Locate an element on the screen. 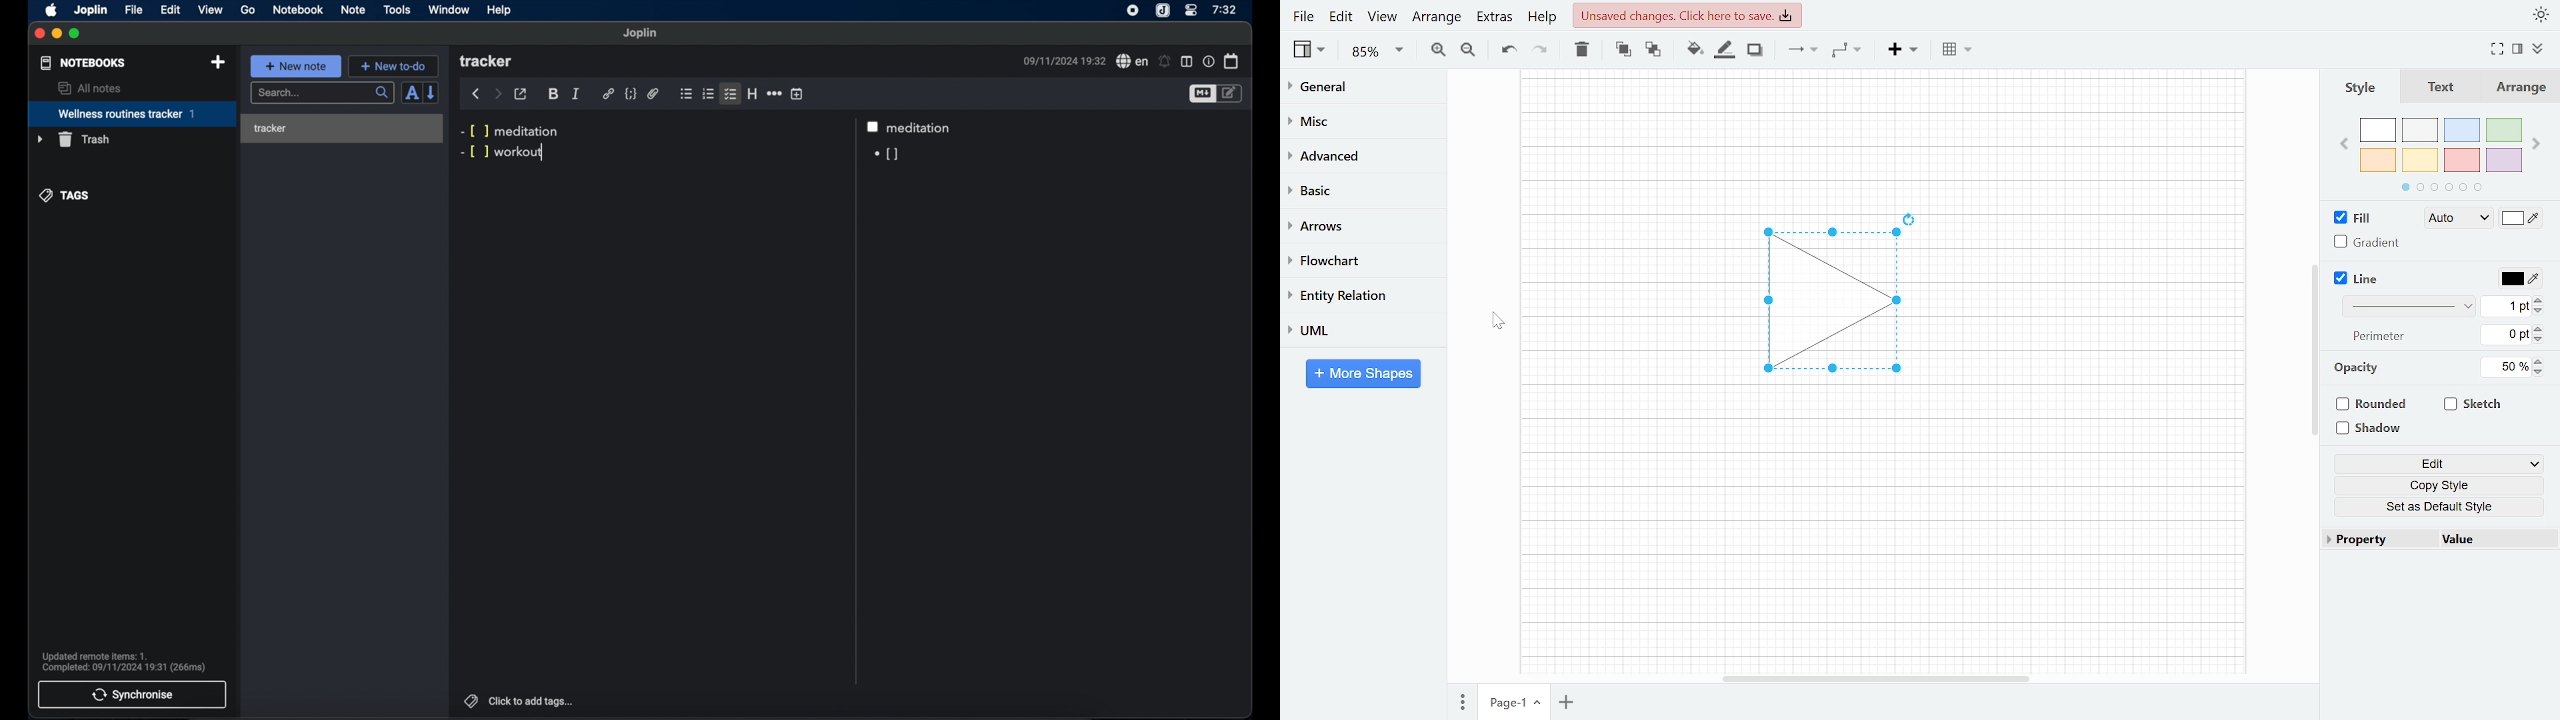  Set as default style is located at coordinates (2442, 506).